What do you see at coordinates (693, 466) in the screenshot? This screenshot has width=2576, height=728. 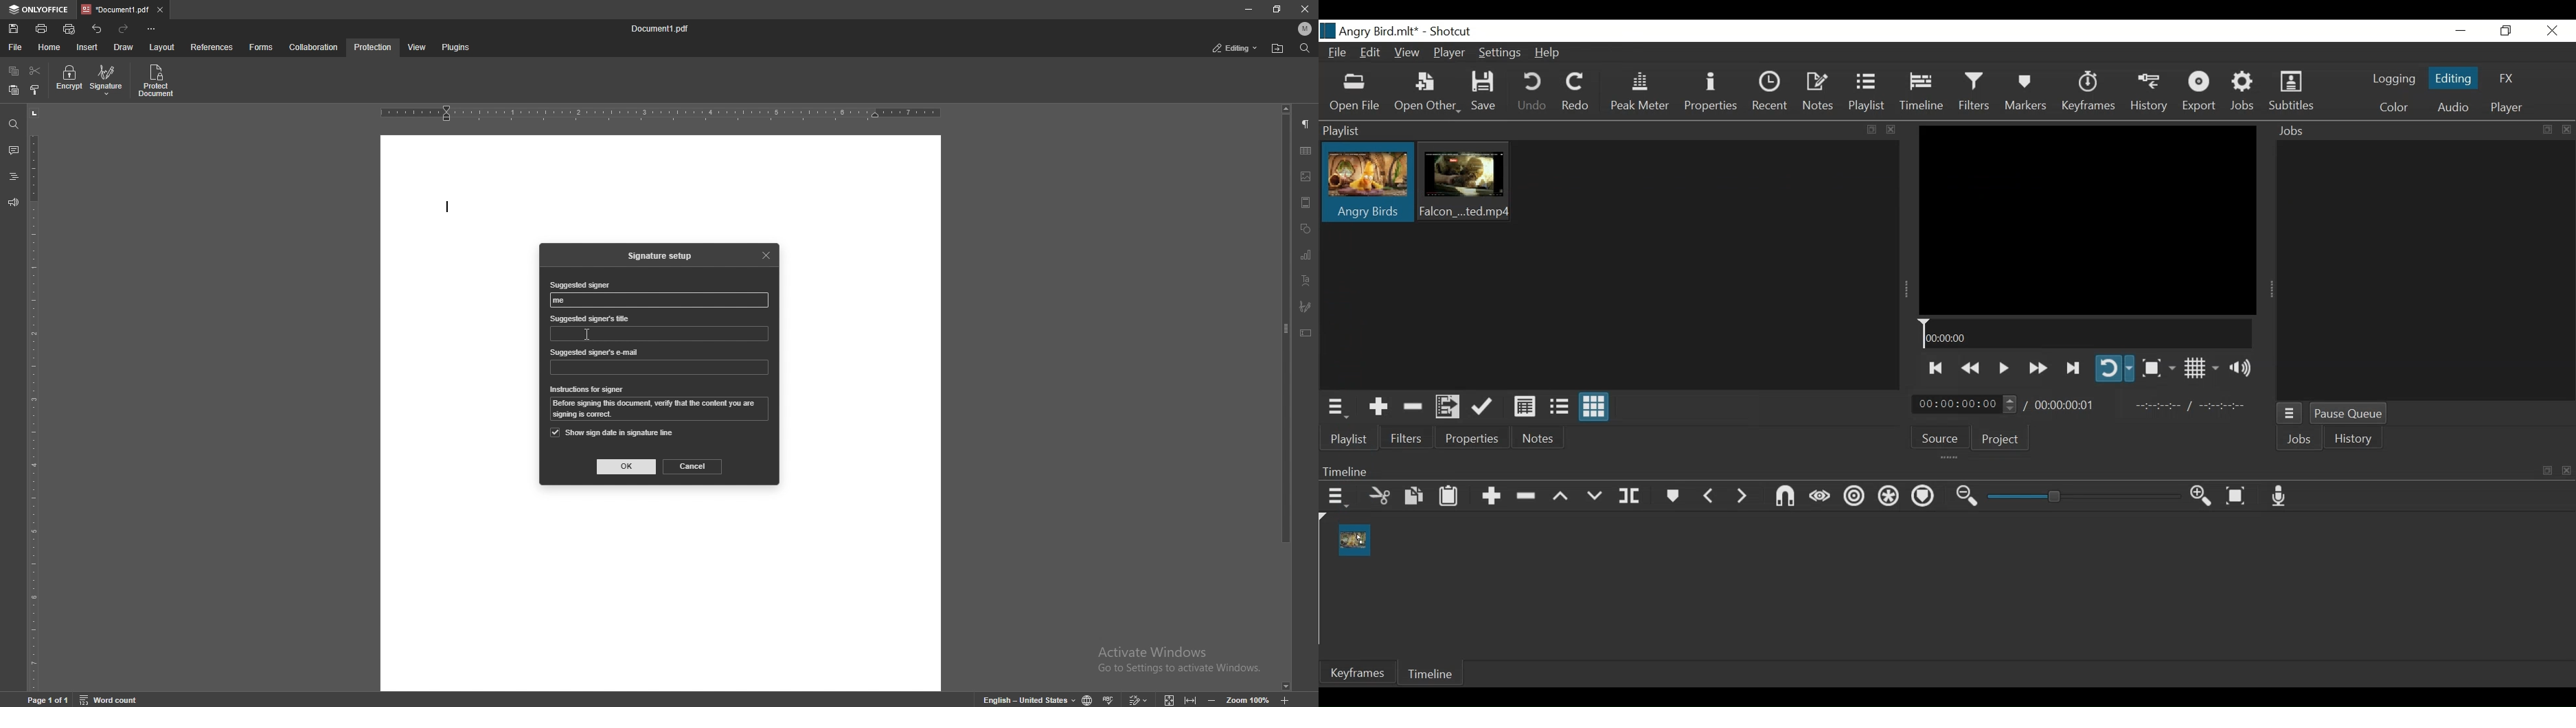 I see `cancel` at bounding box center [693, 466].